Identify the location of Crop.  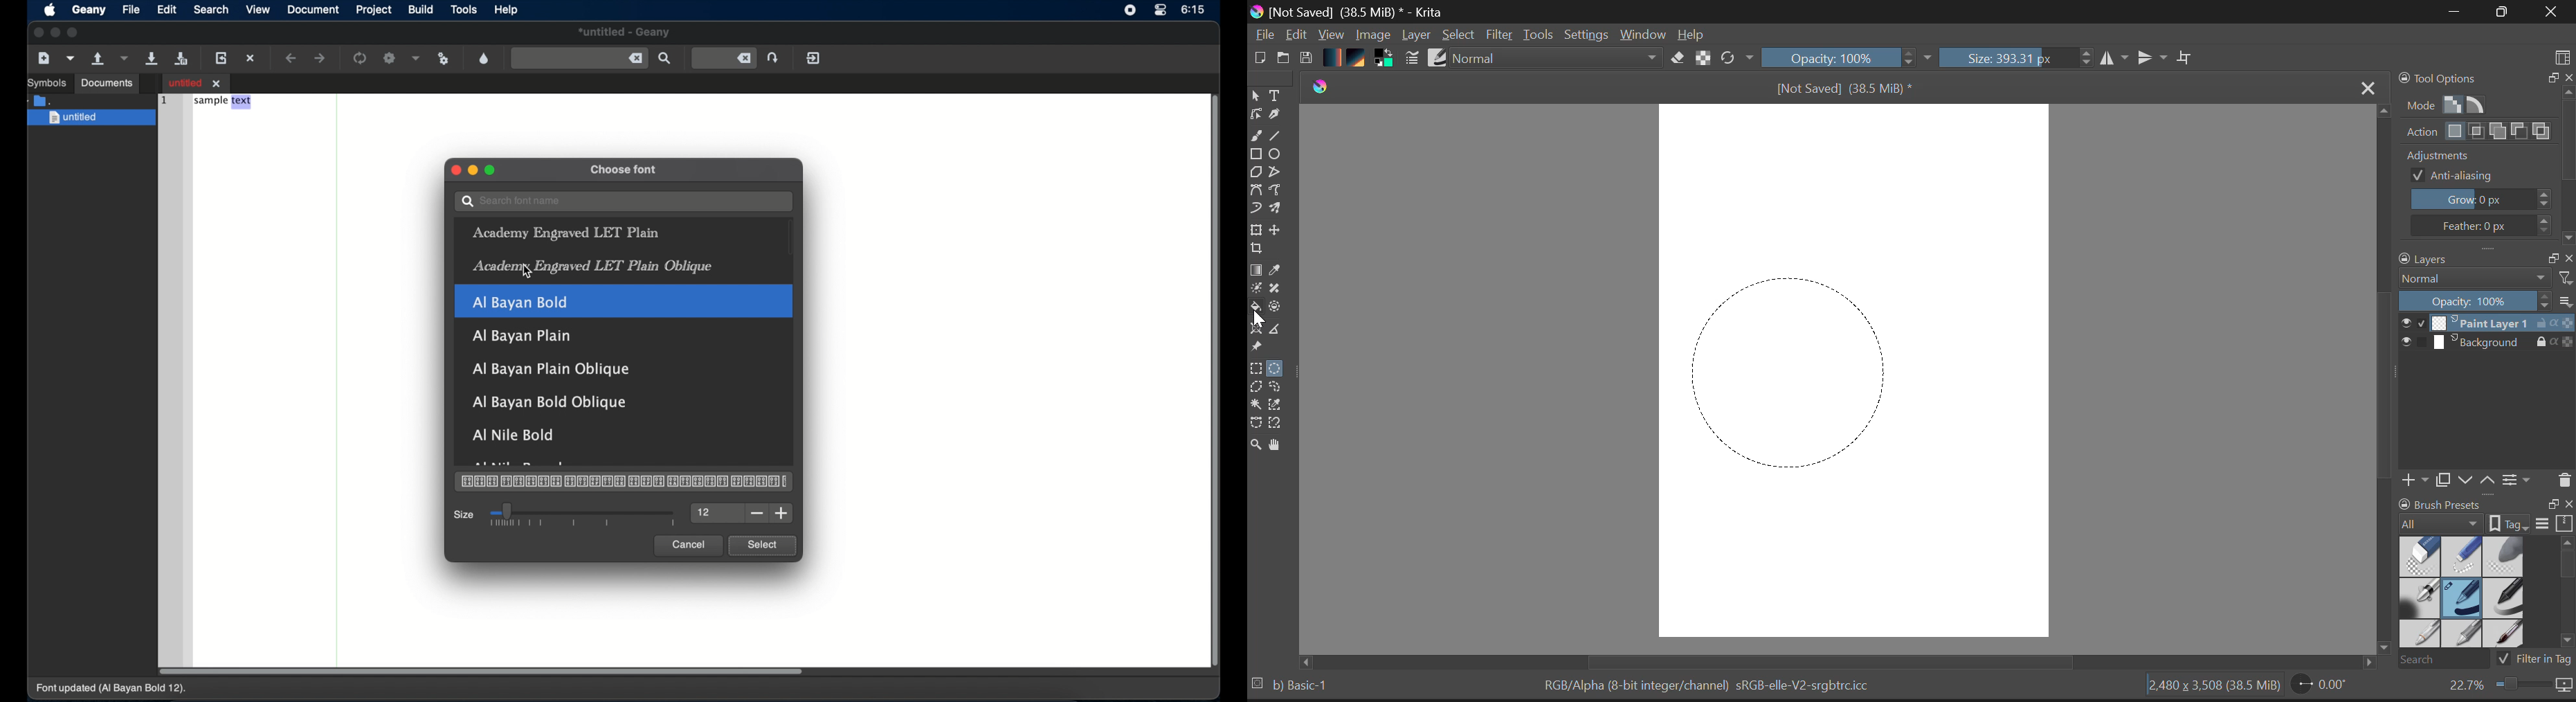
(2185, 58).